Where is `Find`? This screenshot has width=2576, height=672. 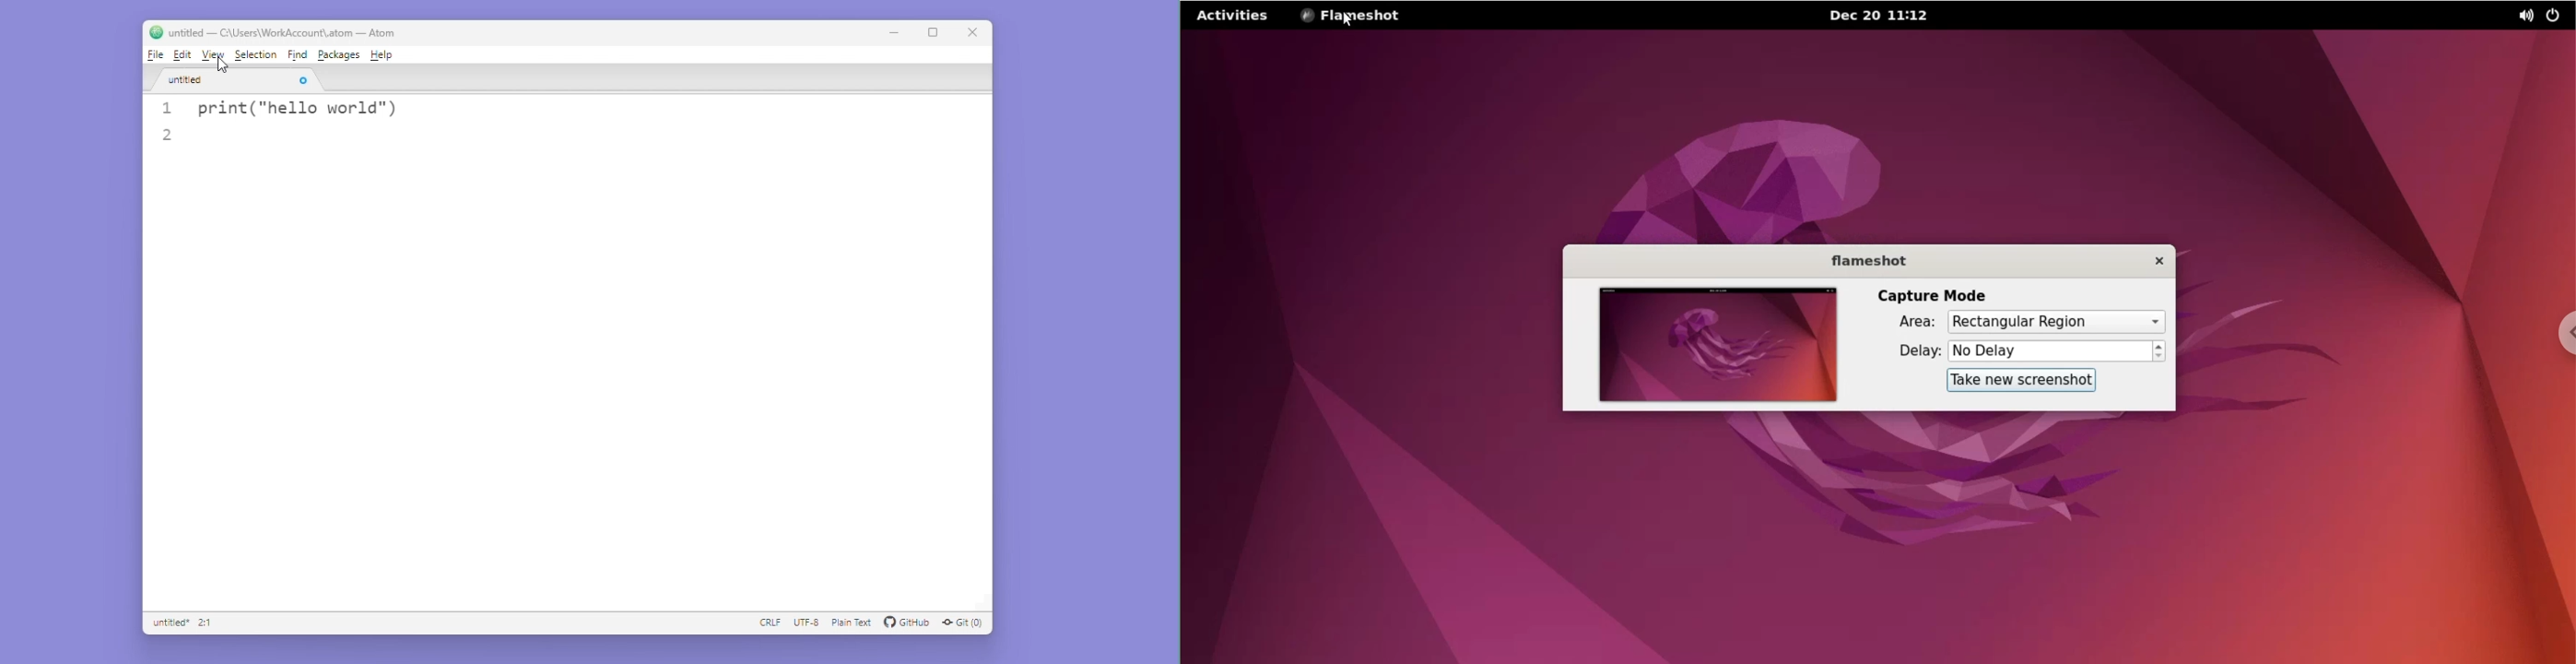 Find is located at coordinates (300, 56).